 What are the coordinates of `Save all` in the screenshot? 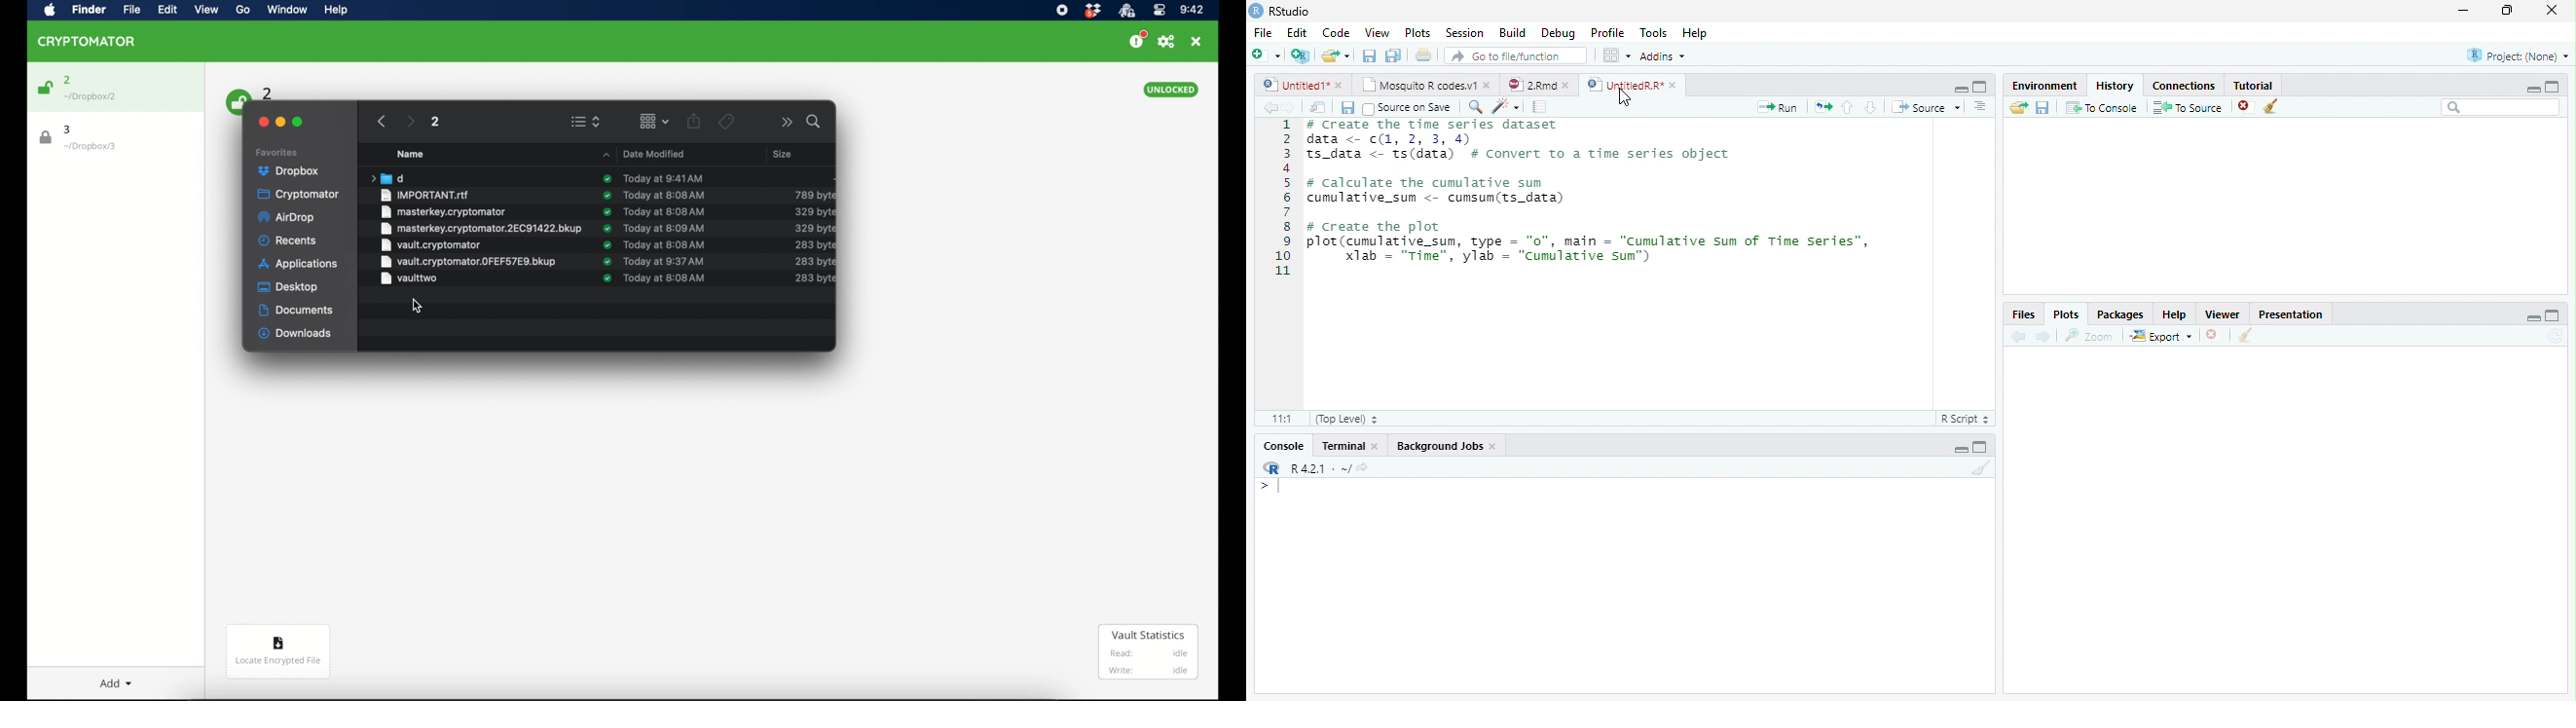 It's located at (1392, 56).